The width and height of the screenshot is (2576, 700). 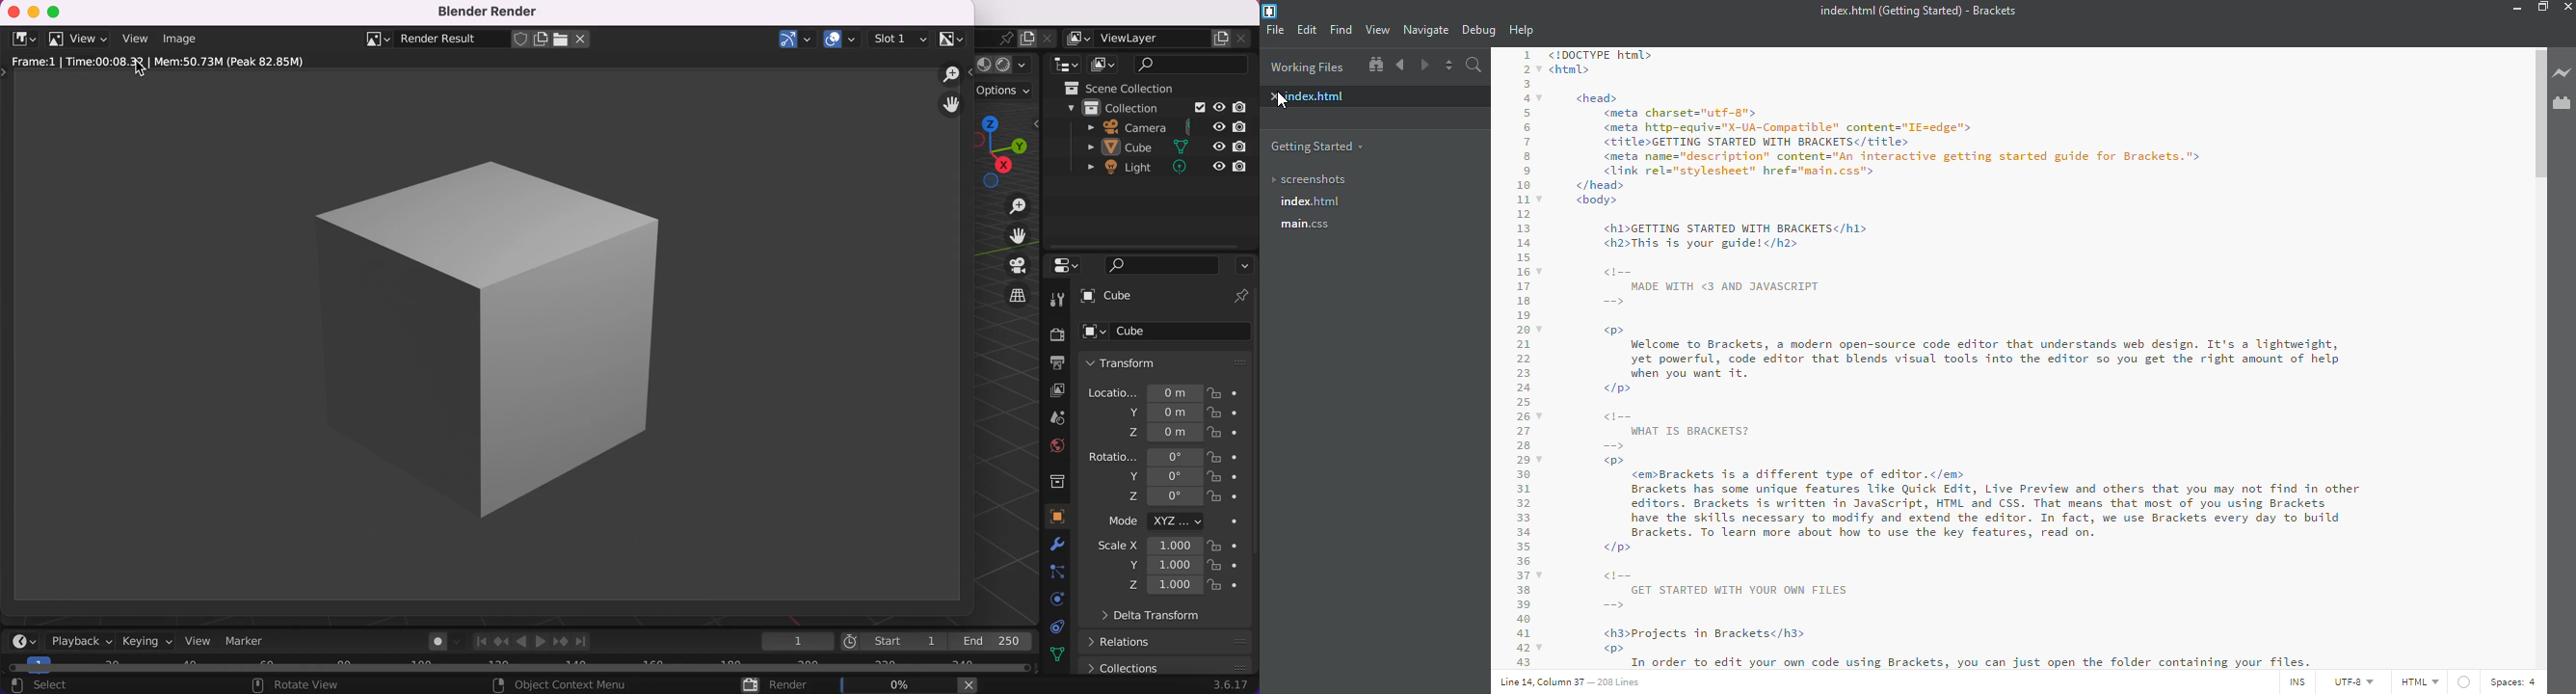 What do you see at coordinates (168, 61) in the screenshot?
I see `frame: 1` at bounding box center [168, 61].